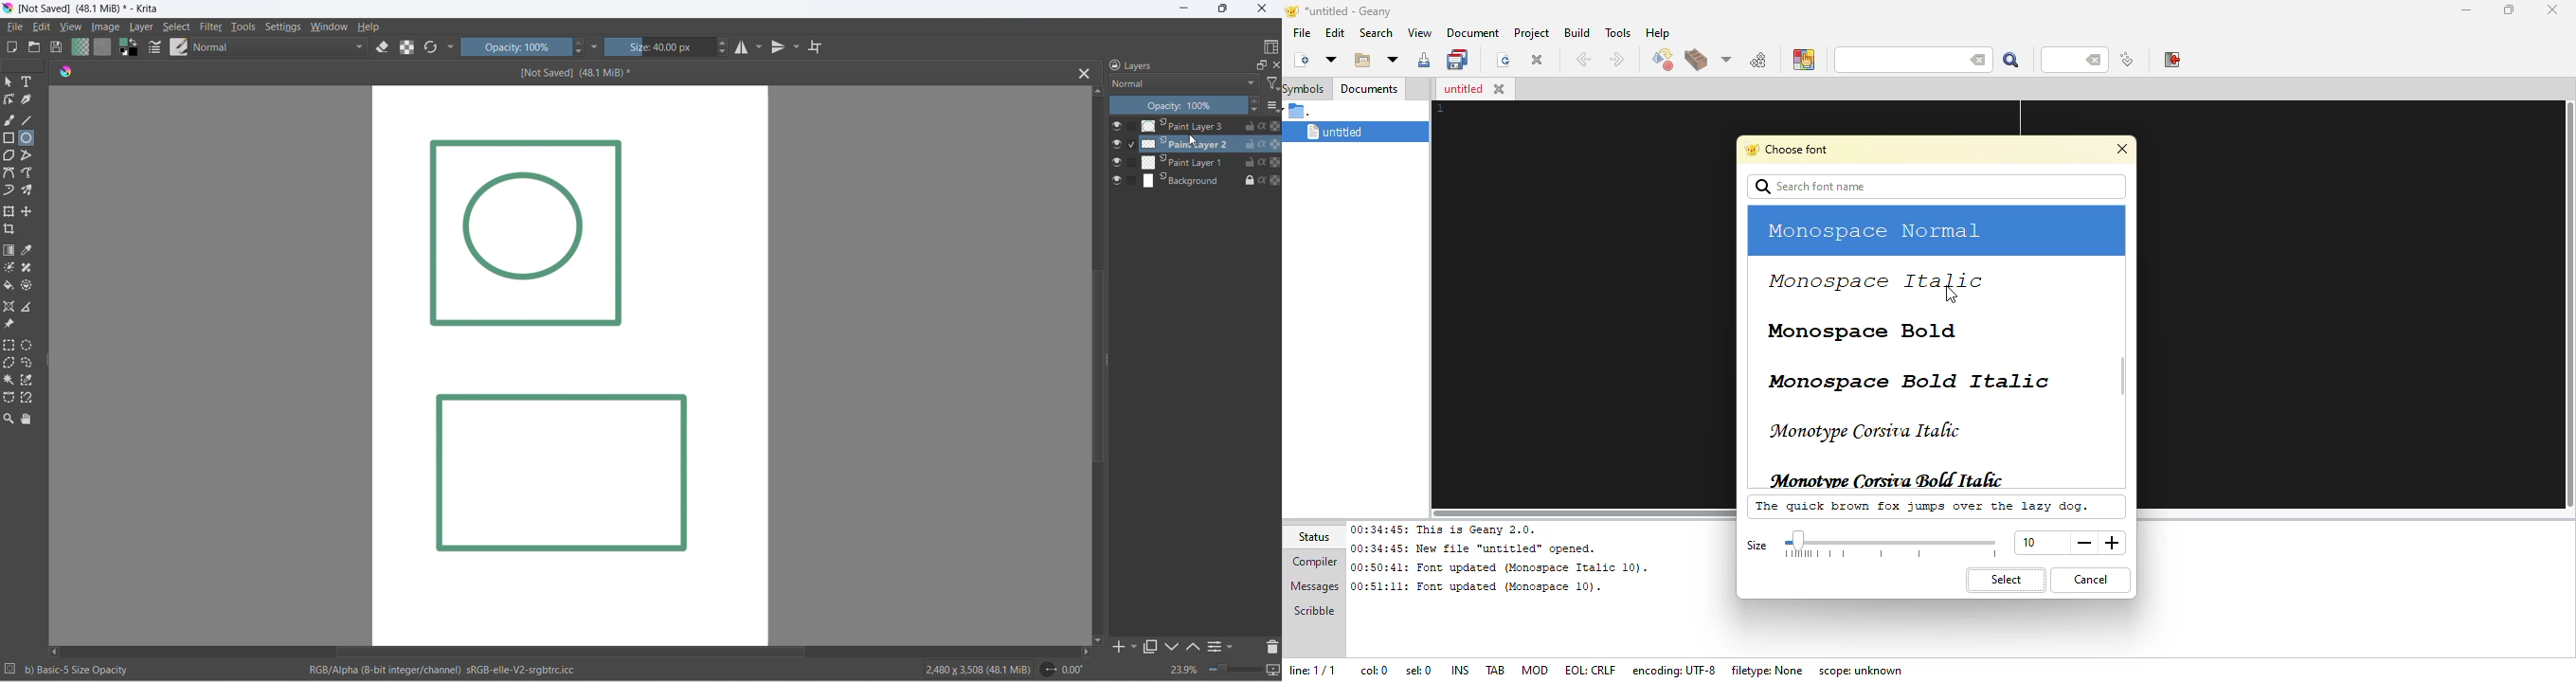 This screenshot has width=2576, height=700. Describe the element at coordinates (15, 28) in the screenshot. I see `file` at that location.